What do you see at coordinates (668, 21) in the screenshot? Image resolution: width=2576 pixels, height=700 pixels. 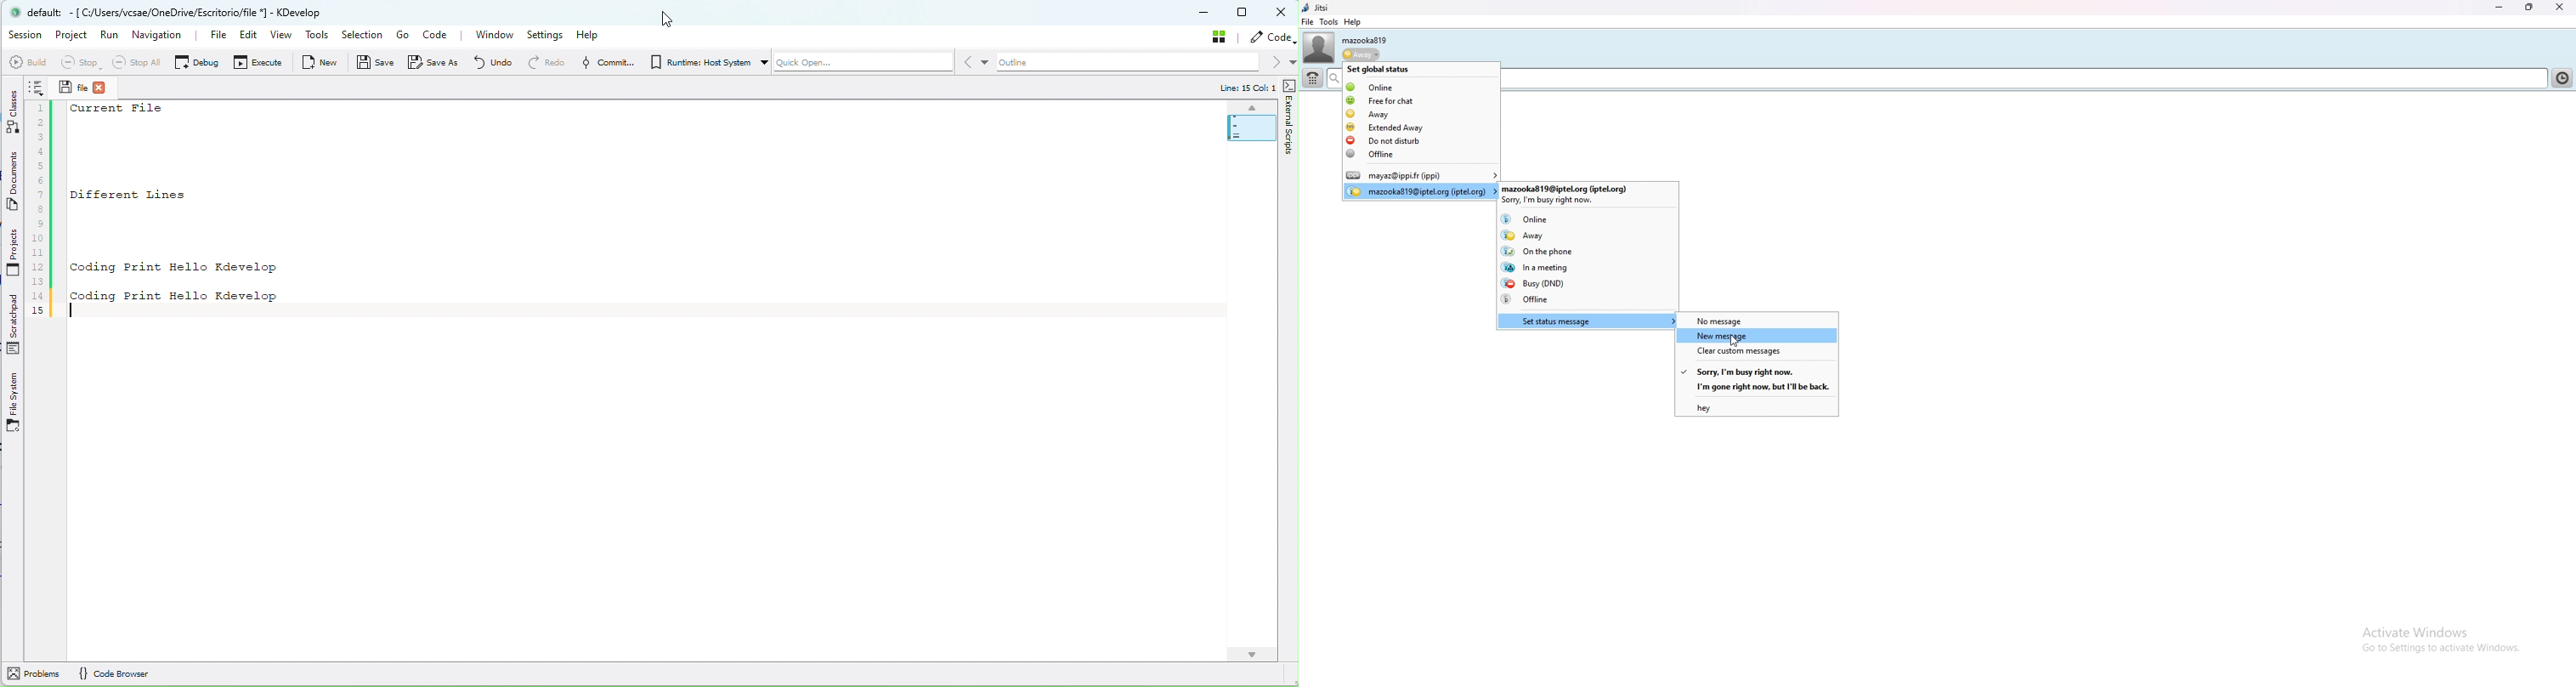 I see `cursor` at bounding box center [668, 21].